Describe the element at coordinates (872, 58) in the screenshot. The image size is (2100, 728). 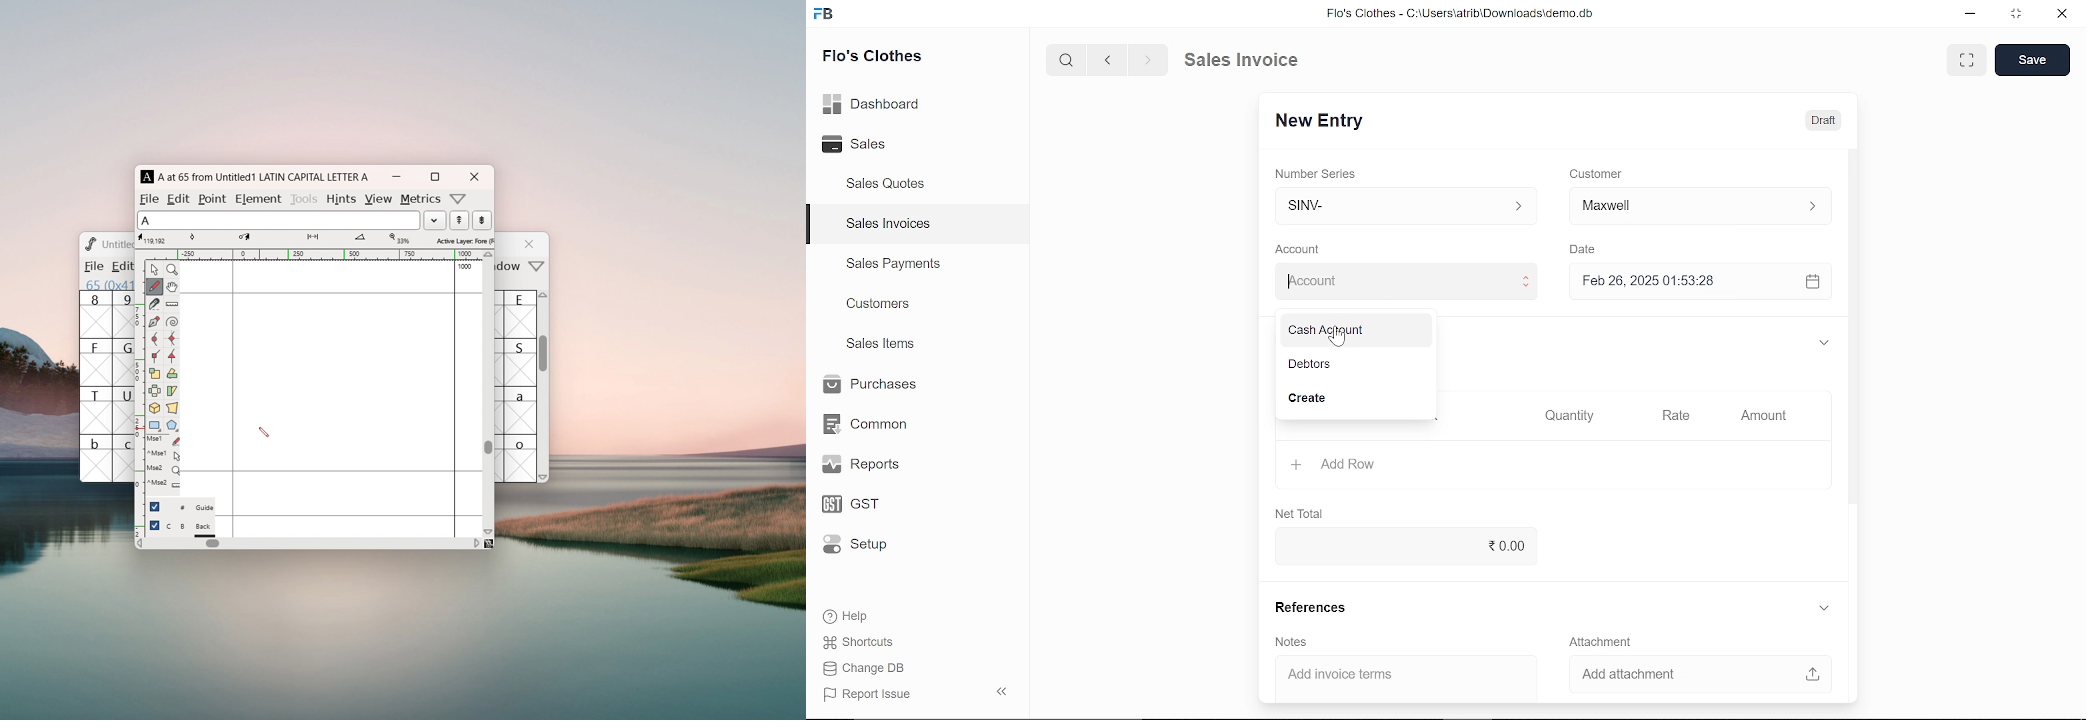
I see `Flo's Clothes` at that location.